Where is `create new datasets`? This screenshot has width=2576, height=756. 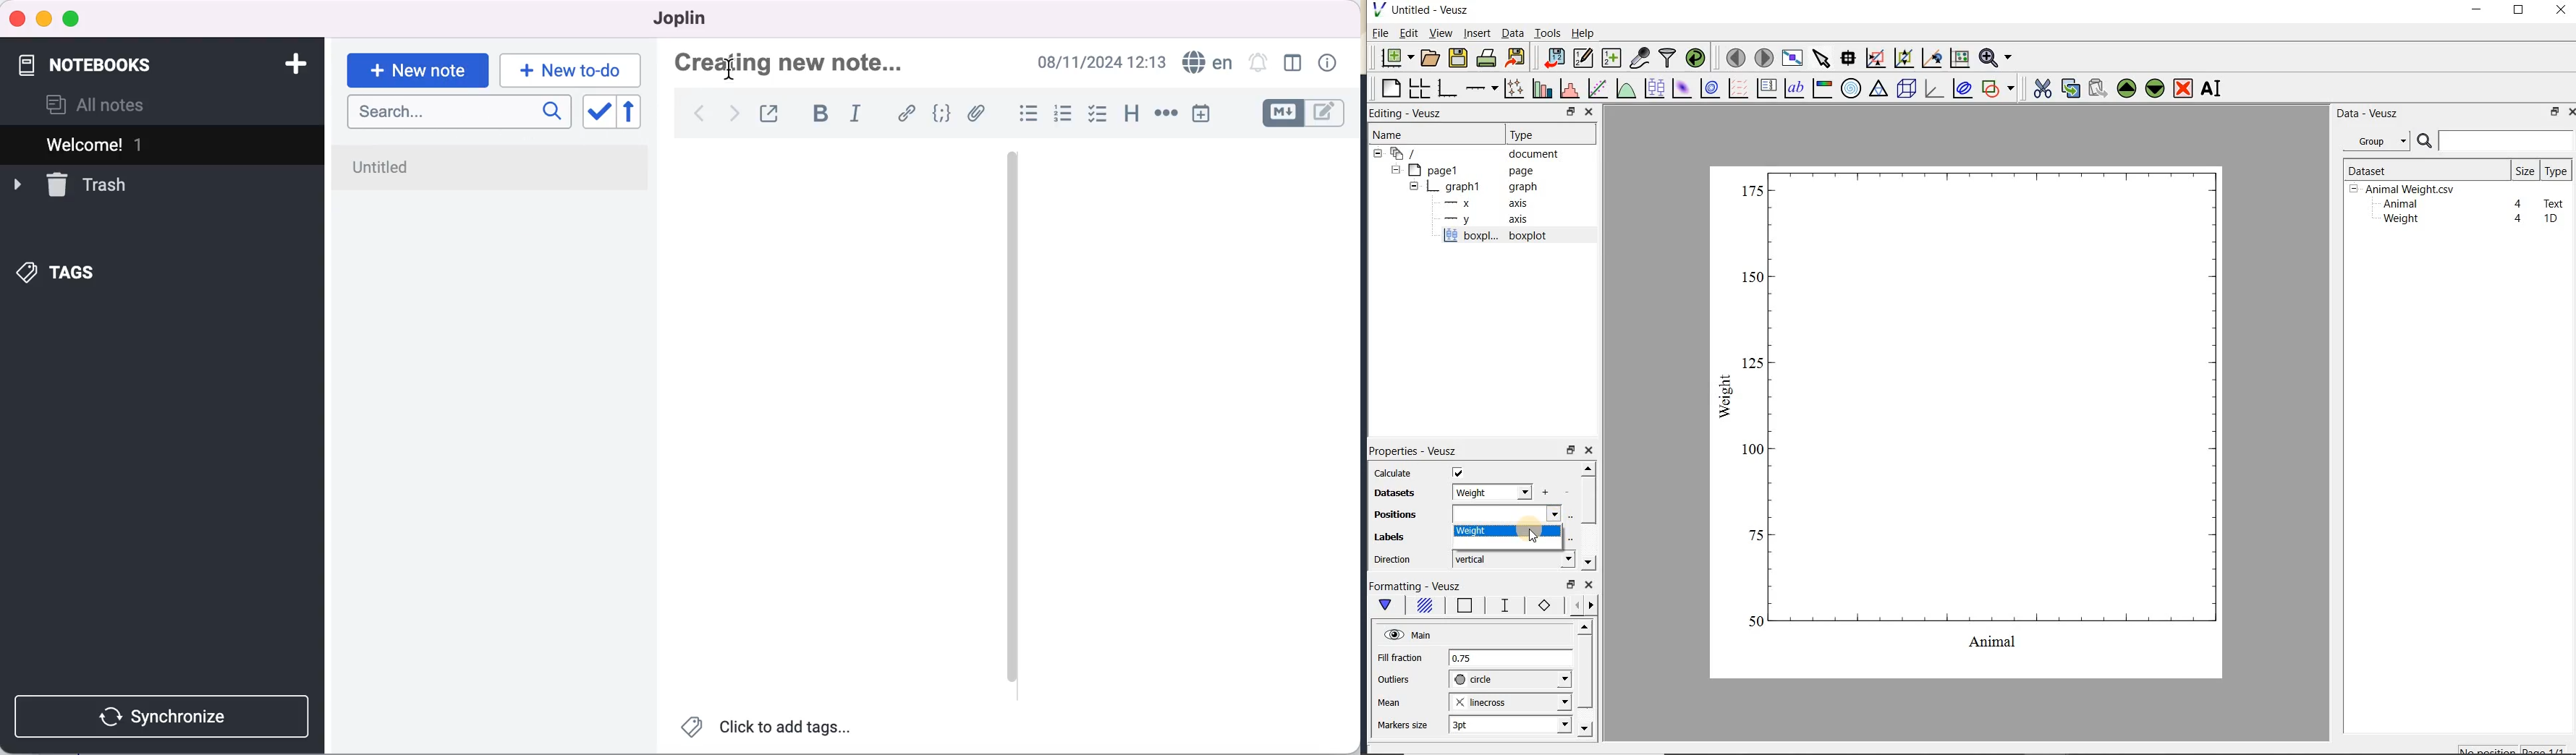 create new datasets is located at coordinates (1611, 56).